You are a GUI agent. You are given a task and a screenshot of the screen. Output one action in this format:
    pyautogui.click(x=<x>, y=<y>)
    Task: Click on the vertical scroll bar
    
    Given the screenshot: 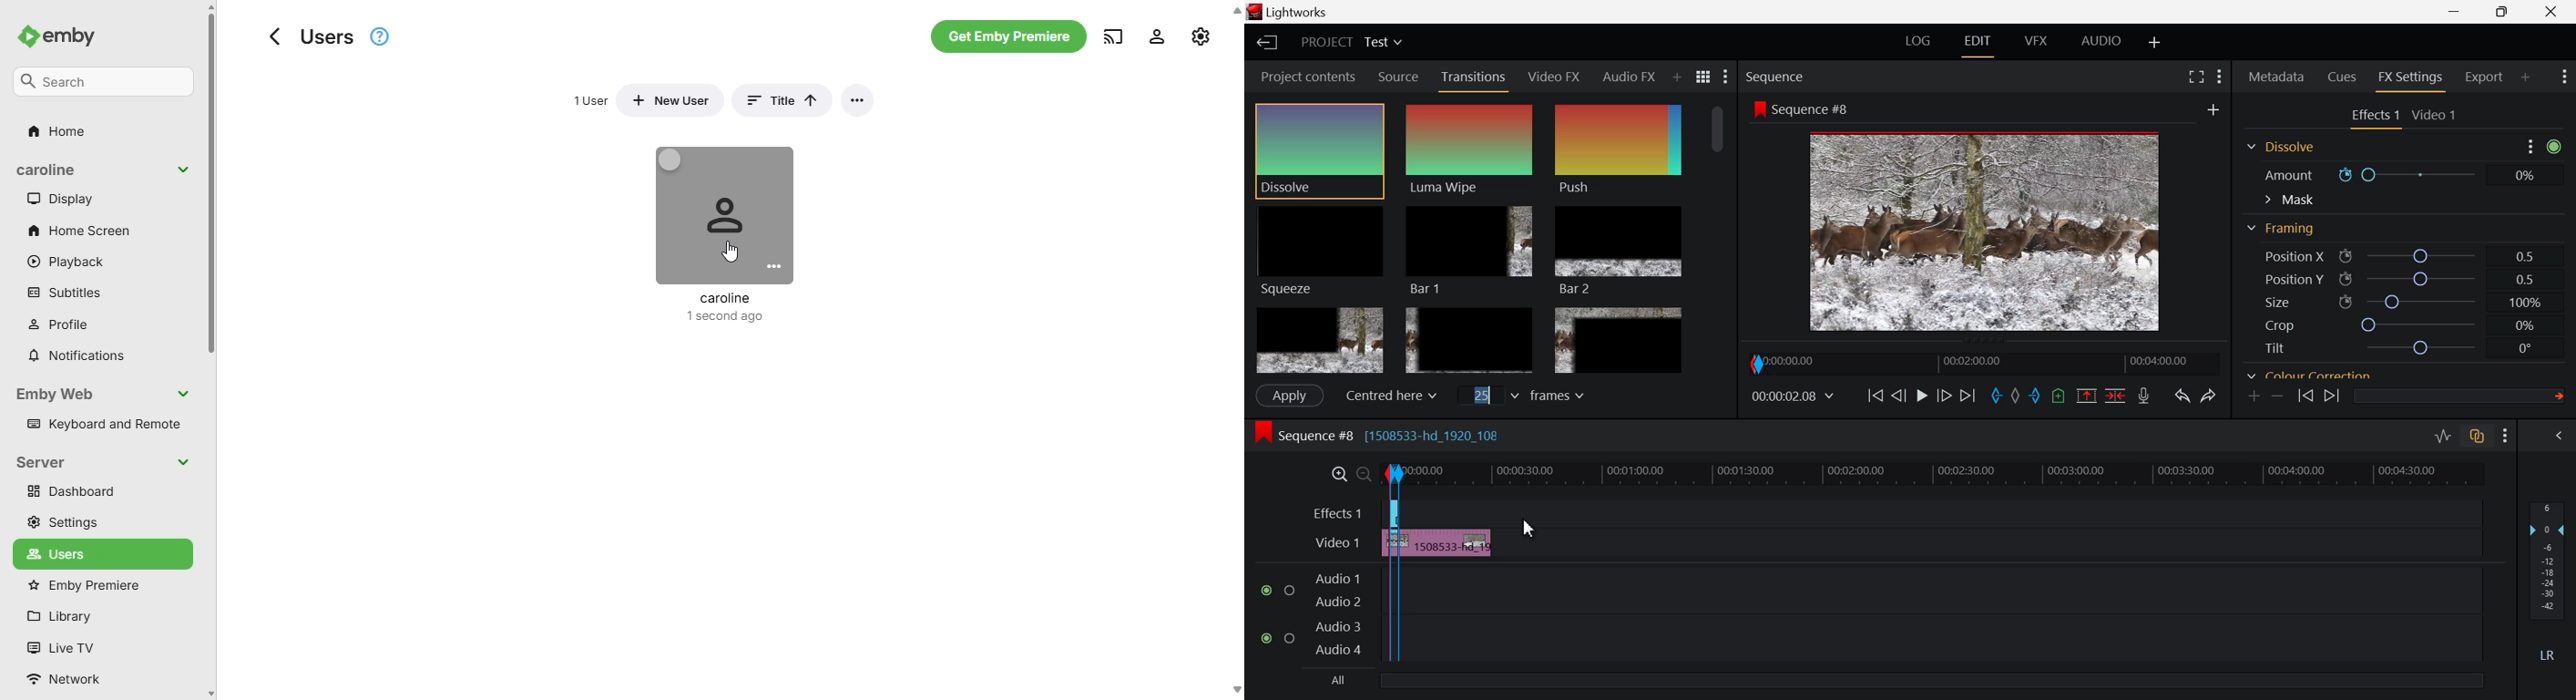 What is the action you would take?
    pyautogui.click(x=1235, y=349)
    